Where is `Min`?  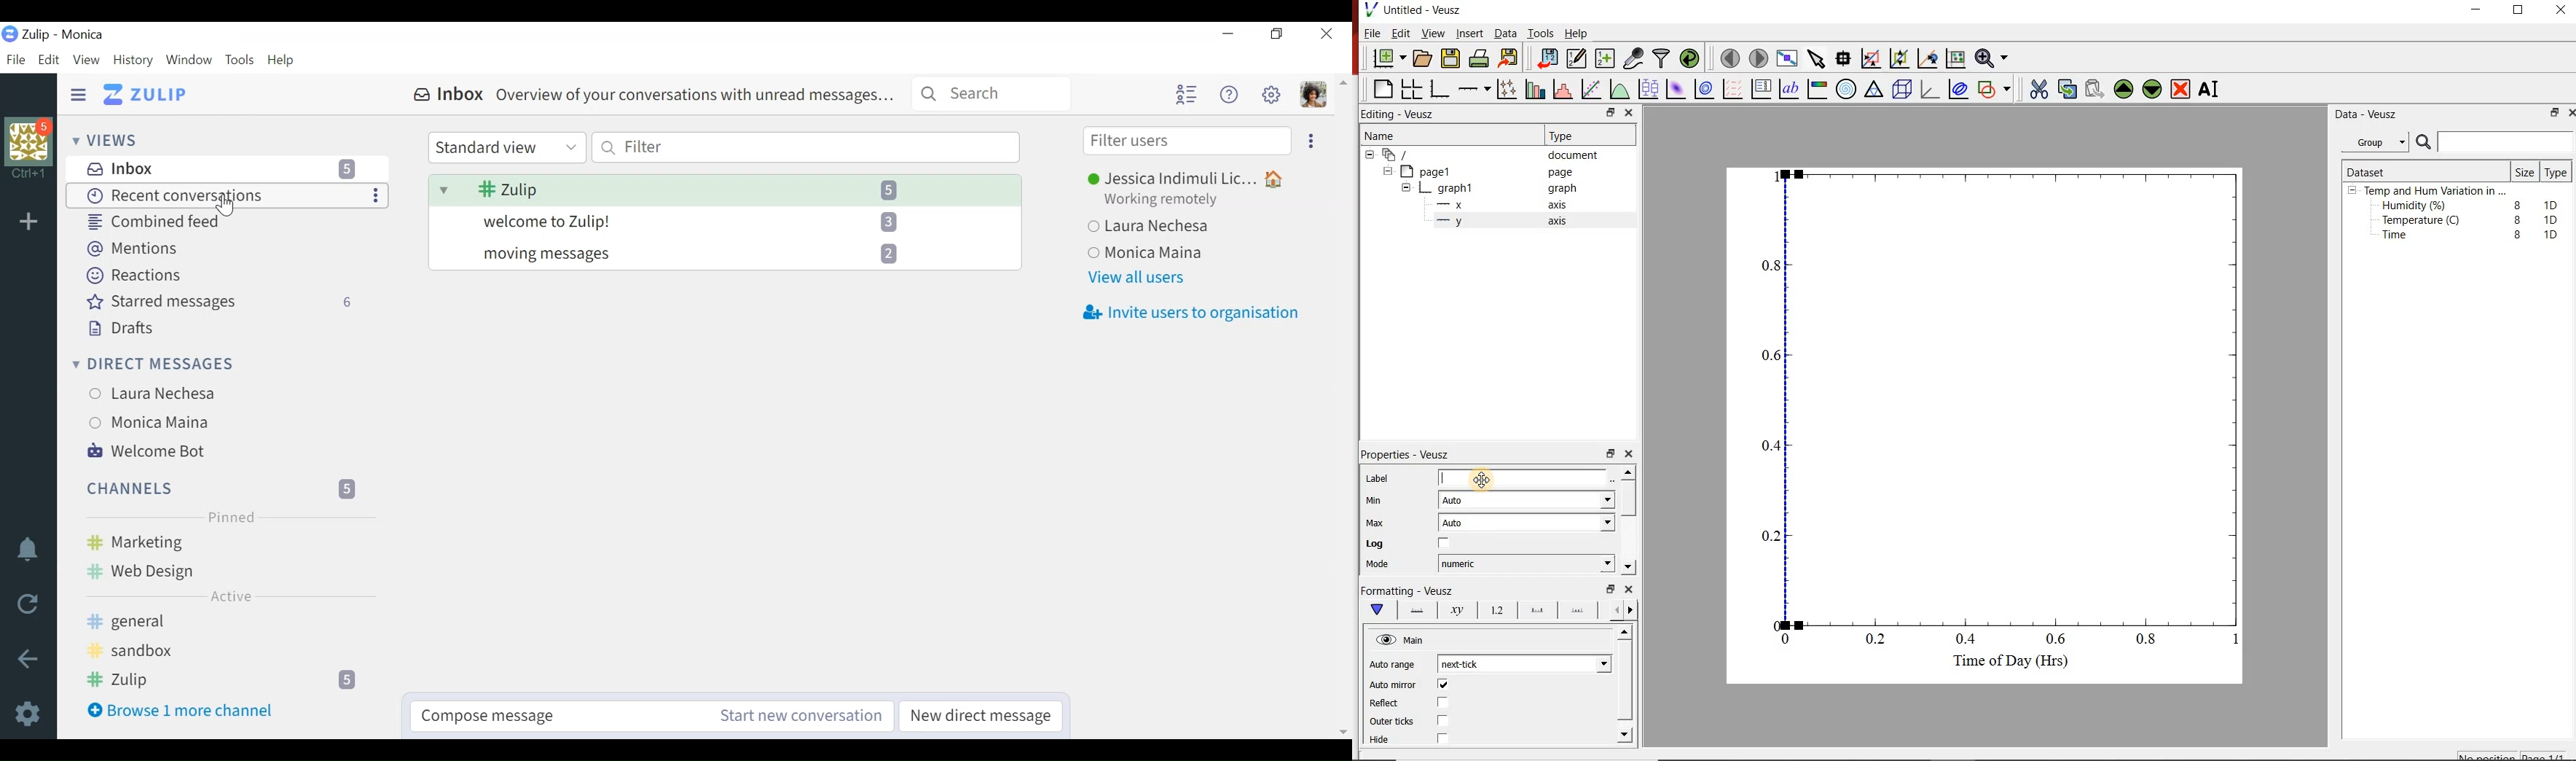
Min is located at coordinates (1384, 499).